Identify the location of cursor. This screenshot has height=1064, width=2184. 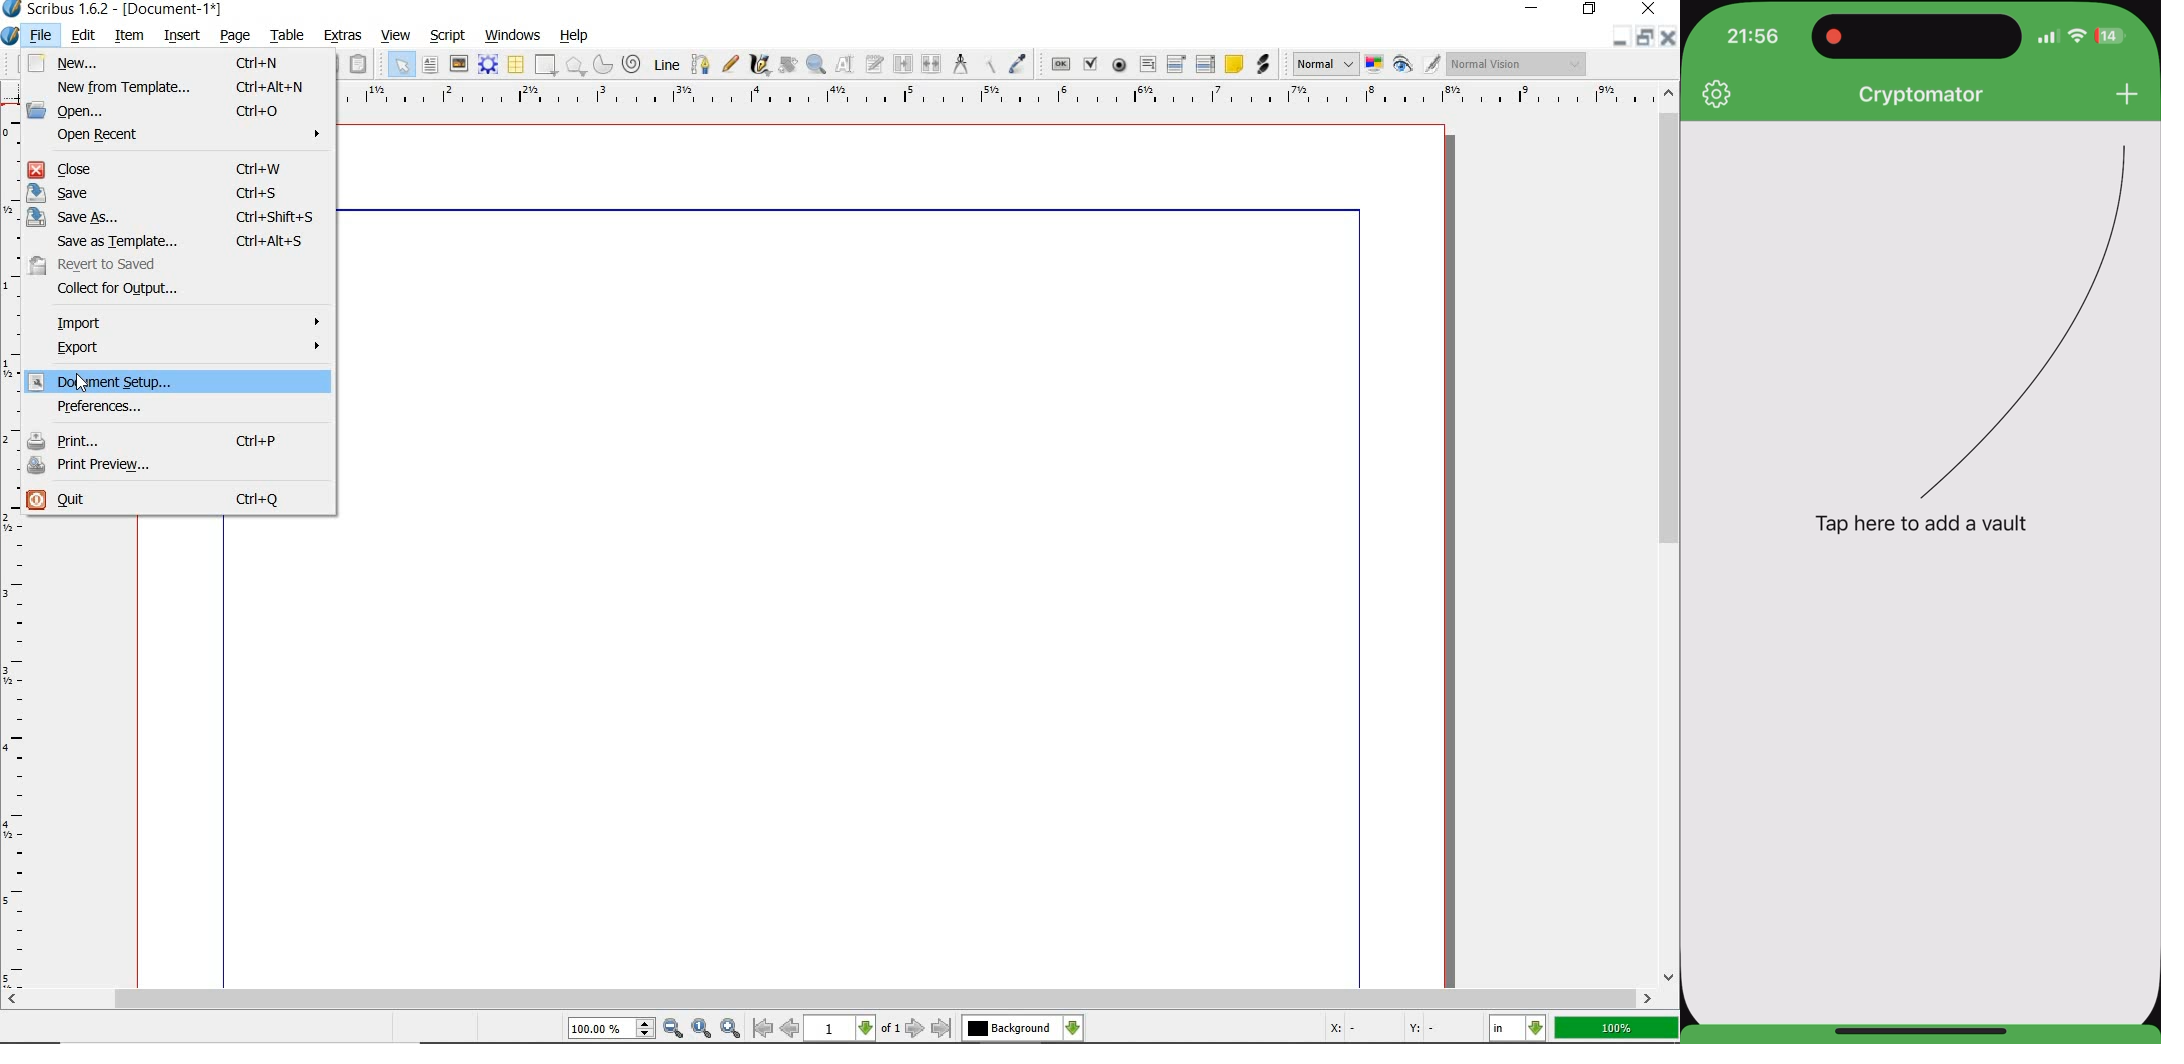
(88, 385).